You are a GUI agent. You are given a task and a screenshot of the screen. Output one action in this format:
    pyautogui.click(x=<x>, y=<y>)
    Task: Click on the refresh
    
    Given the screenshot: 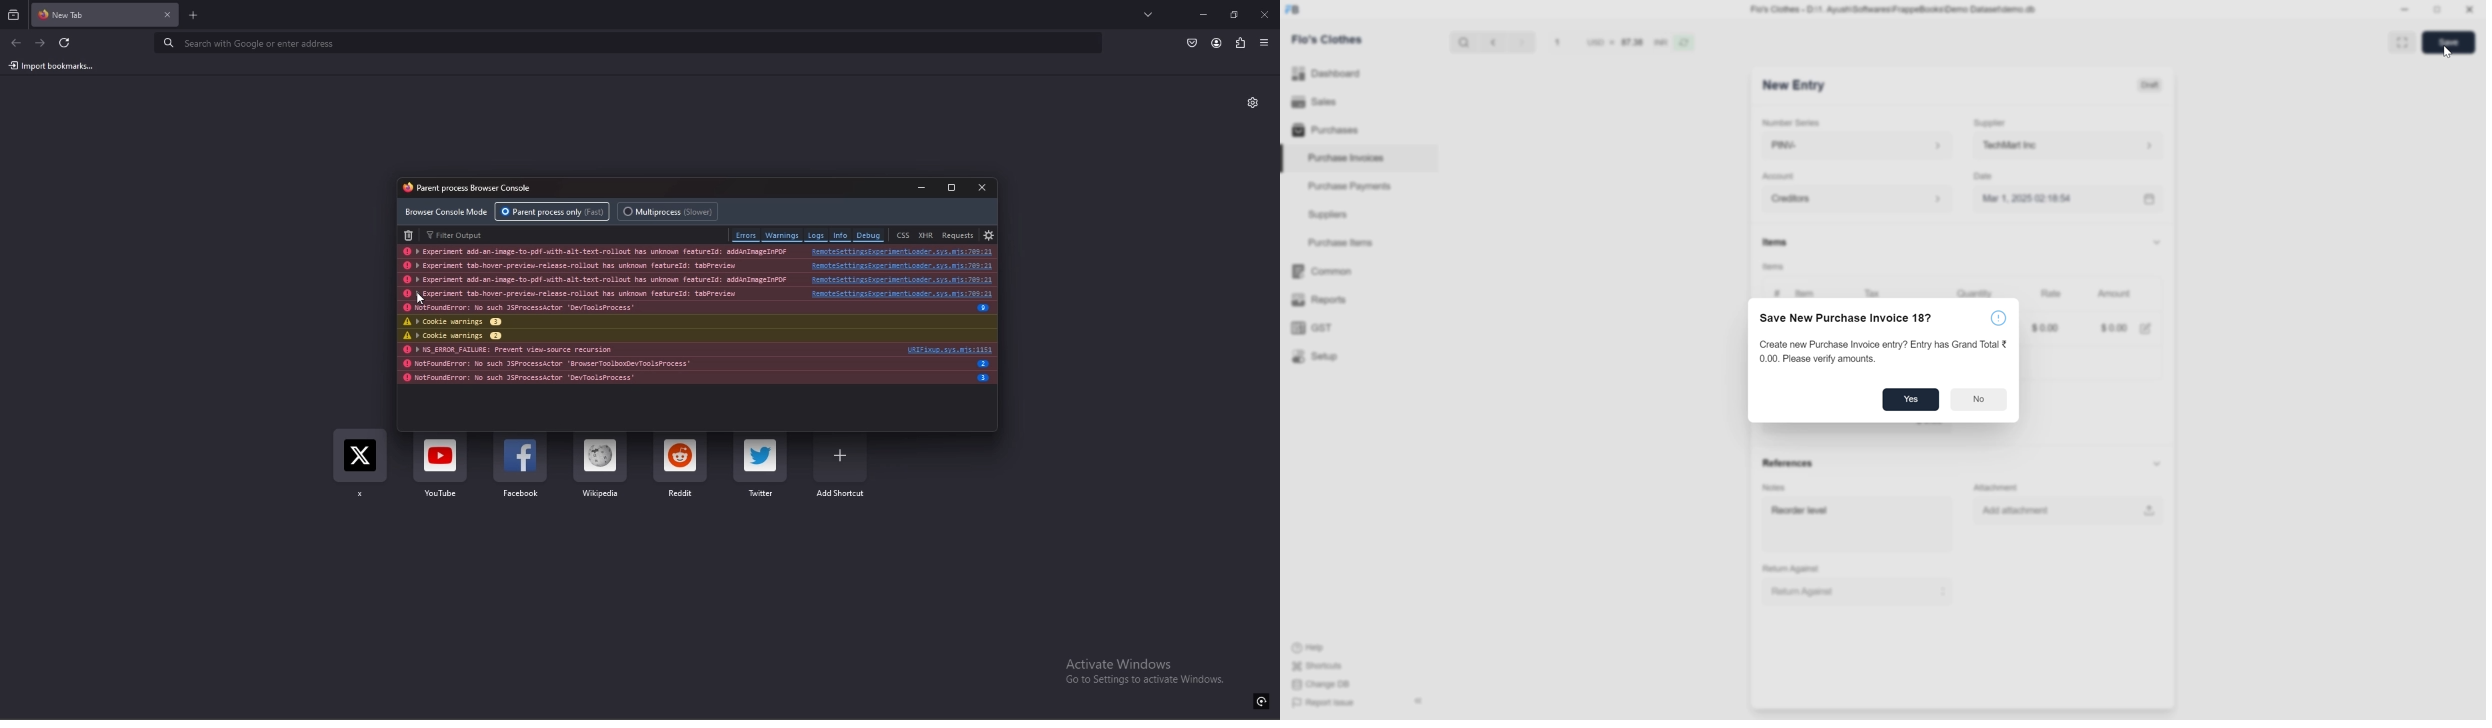 What is the action you would take?
    pyautogui.click(x=66, y=43)
    